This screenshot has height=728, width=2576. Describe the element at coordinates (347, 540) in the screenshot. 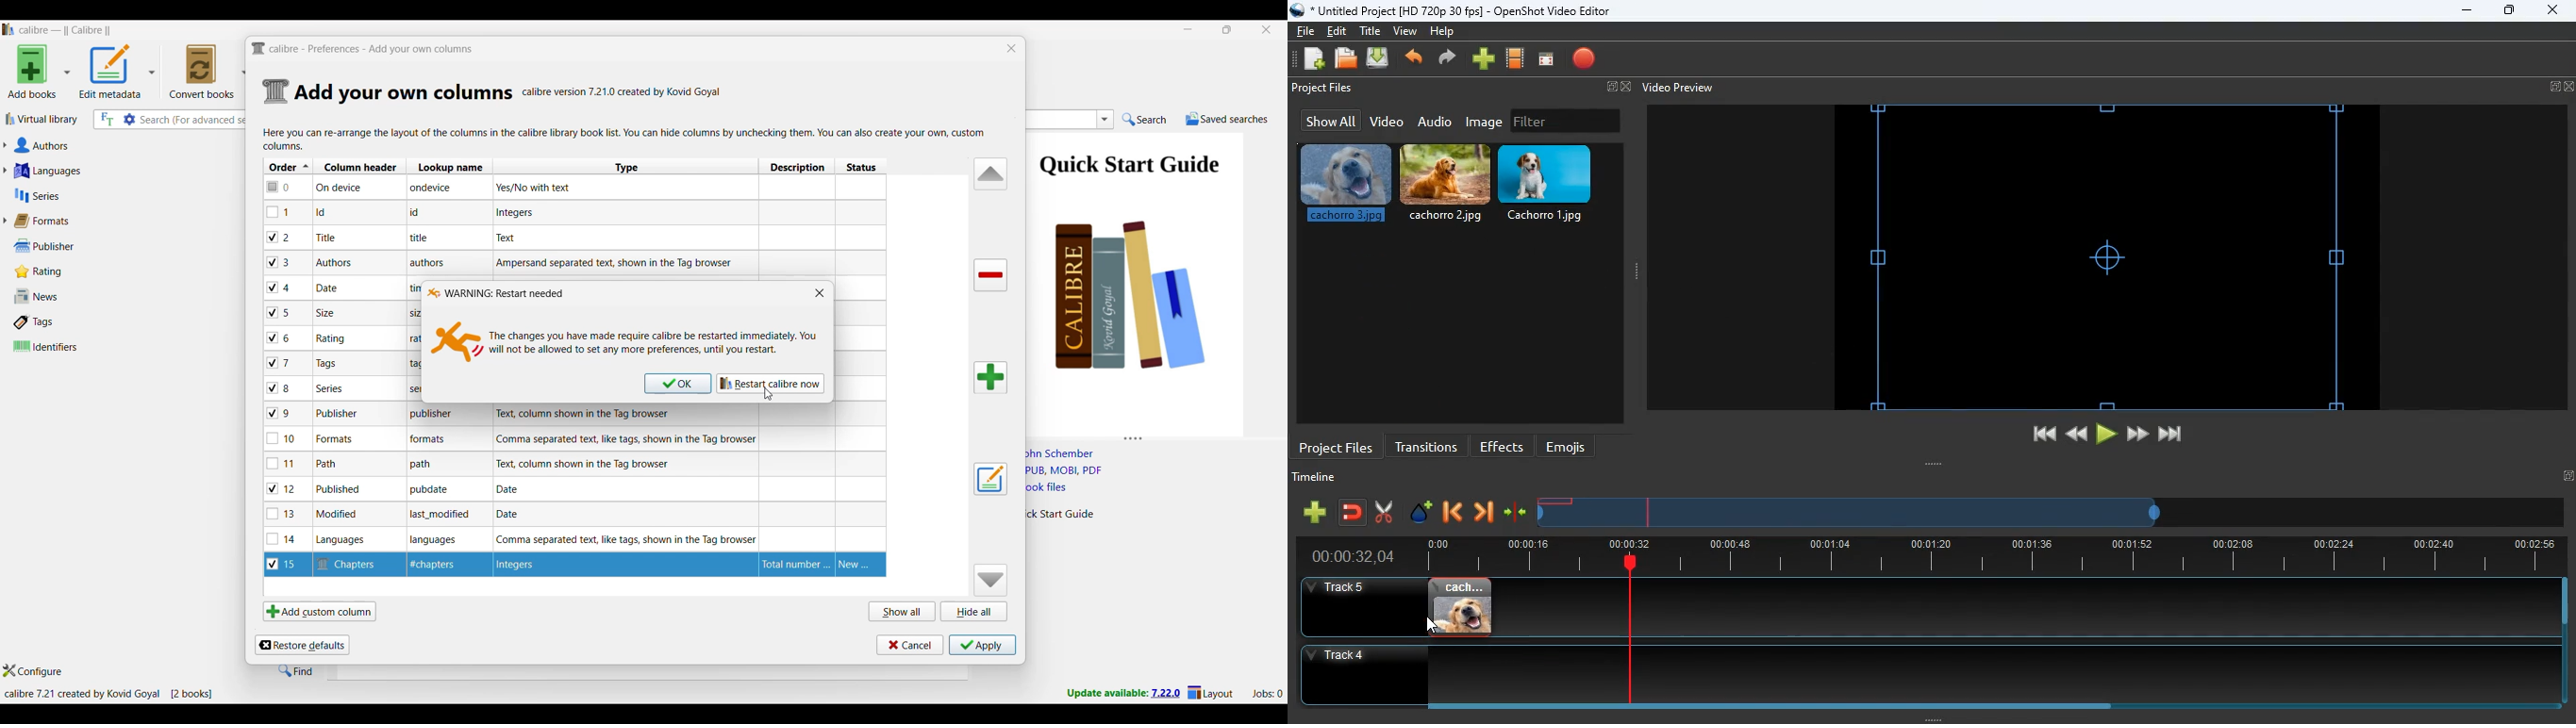

I see `Note` at that location.